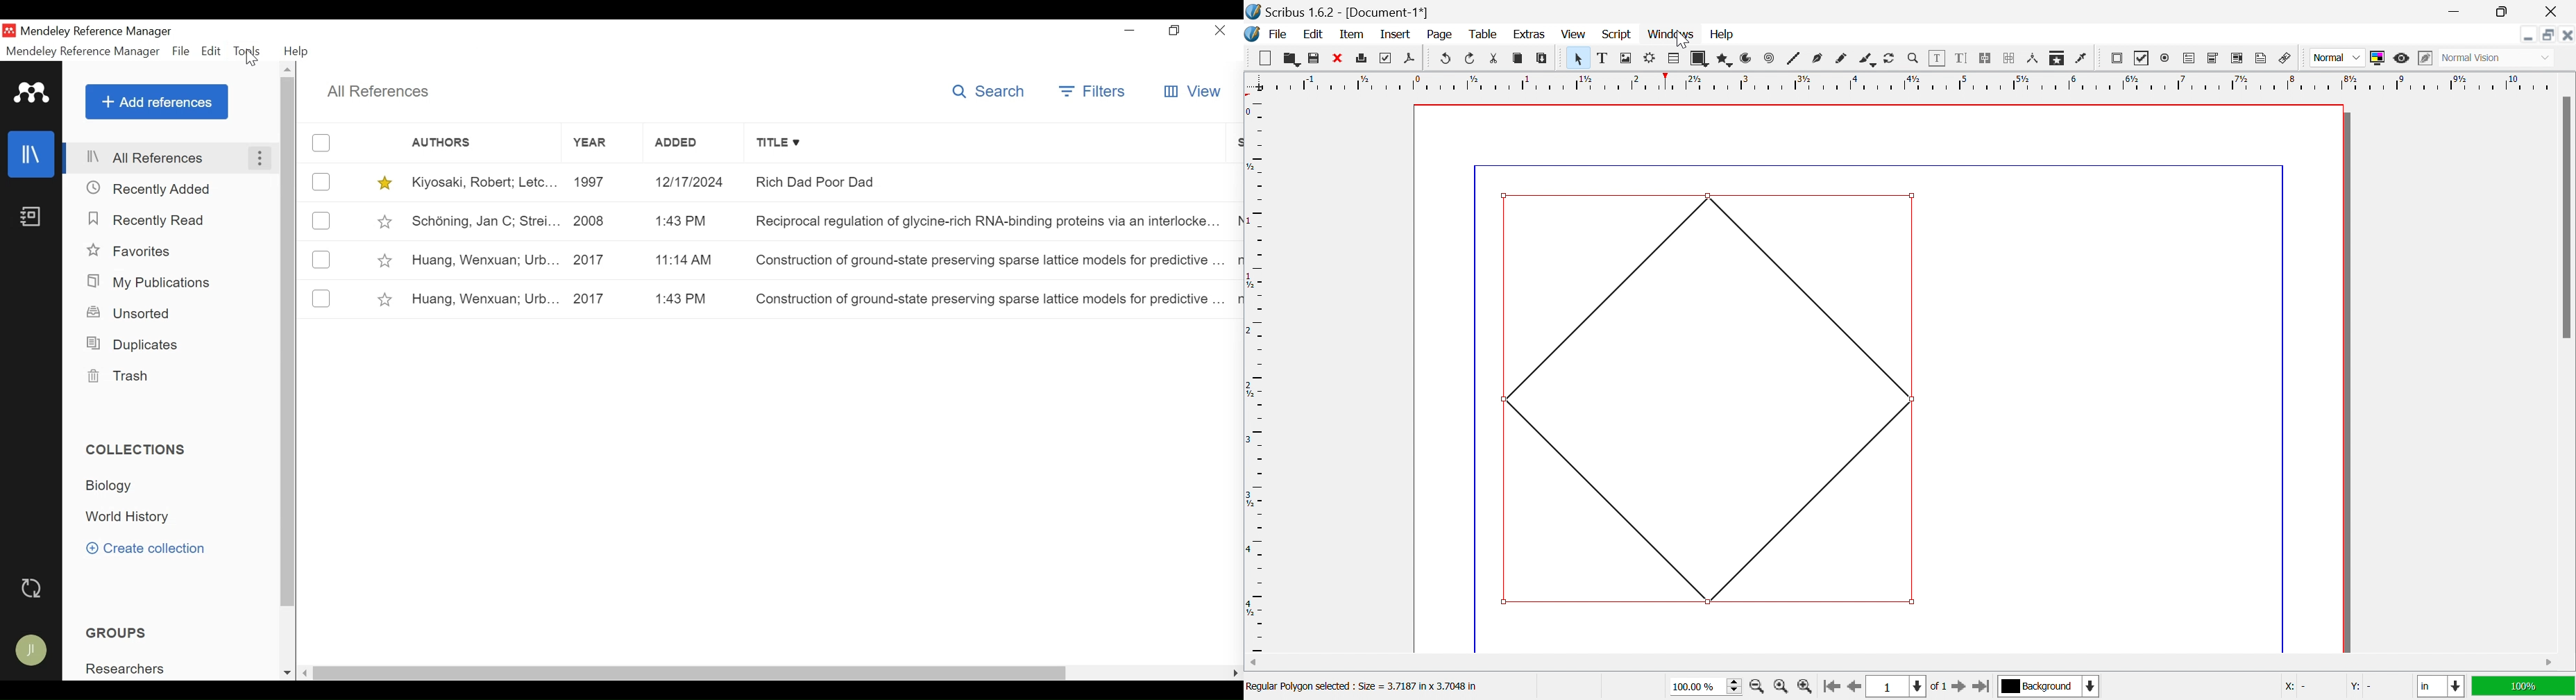 The width and height of the screenshot is (2576, 700). What do you see at coordinates (1518, 58) in the screenshot?
I see `Copy` at bounding box center [1518, 58].